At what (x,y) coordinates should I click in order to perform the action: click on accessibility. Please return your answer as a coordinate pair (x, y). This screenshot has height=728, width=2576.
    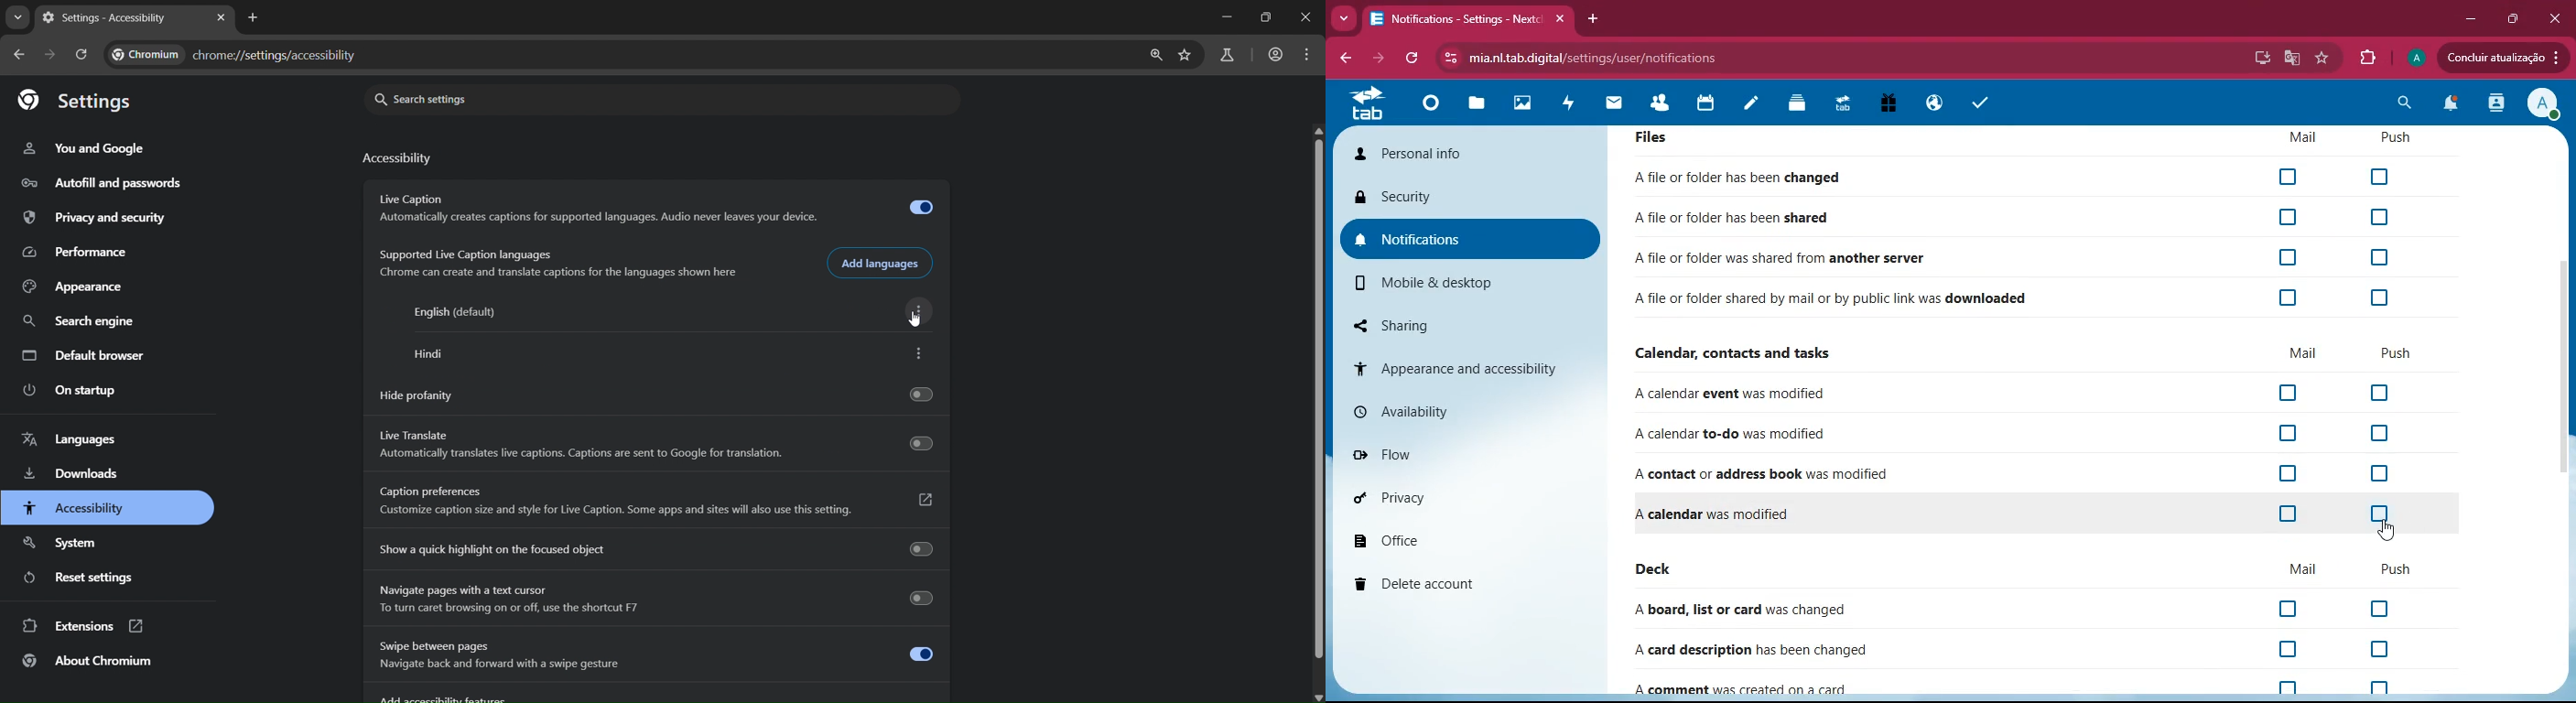
    Looking at the image, I should click on (401, 160).